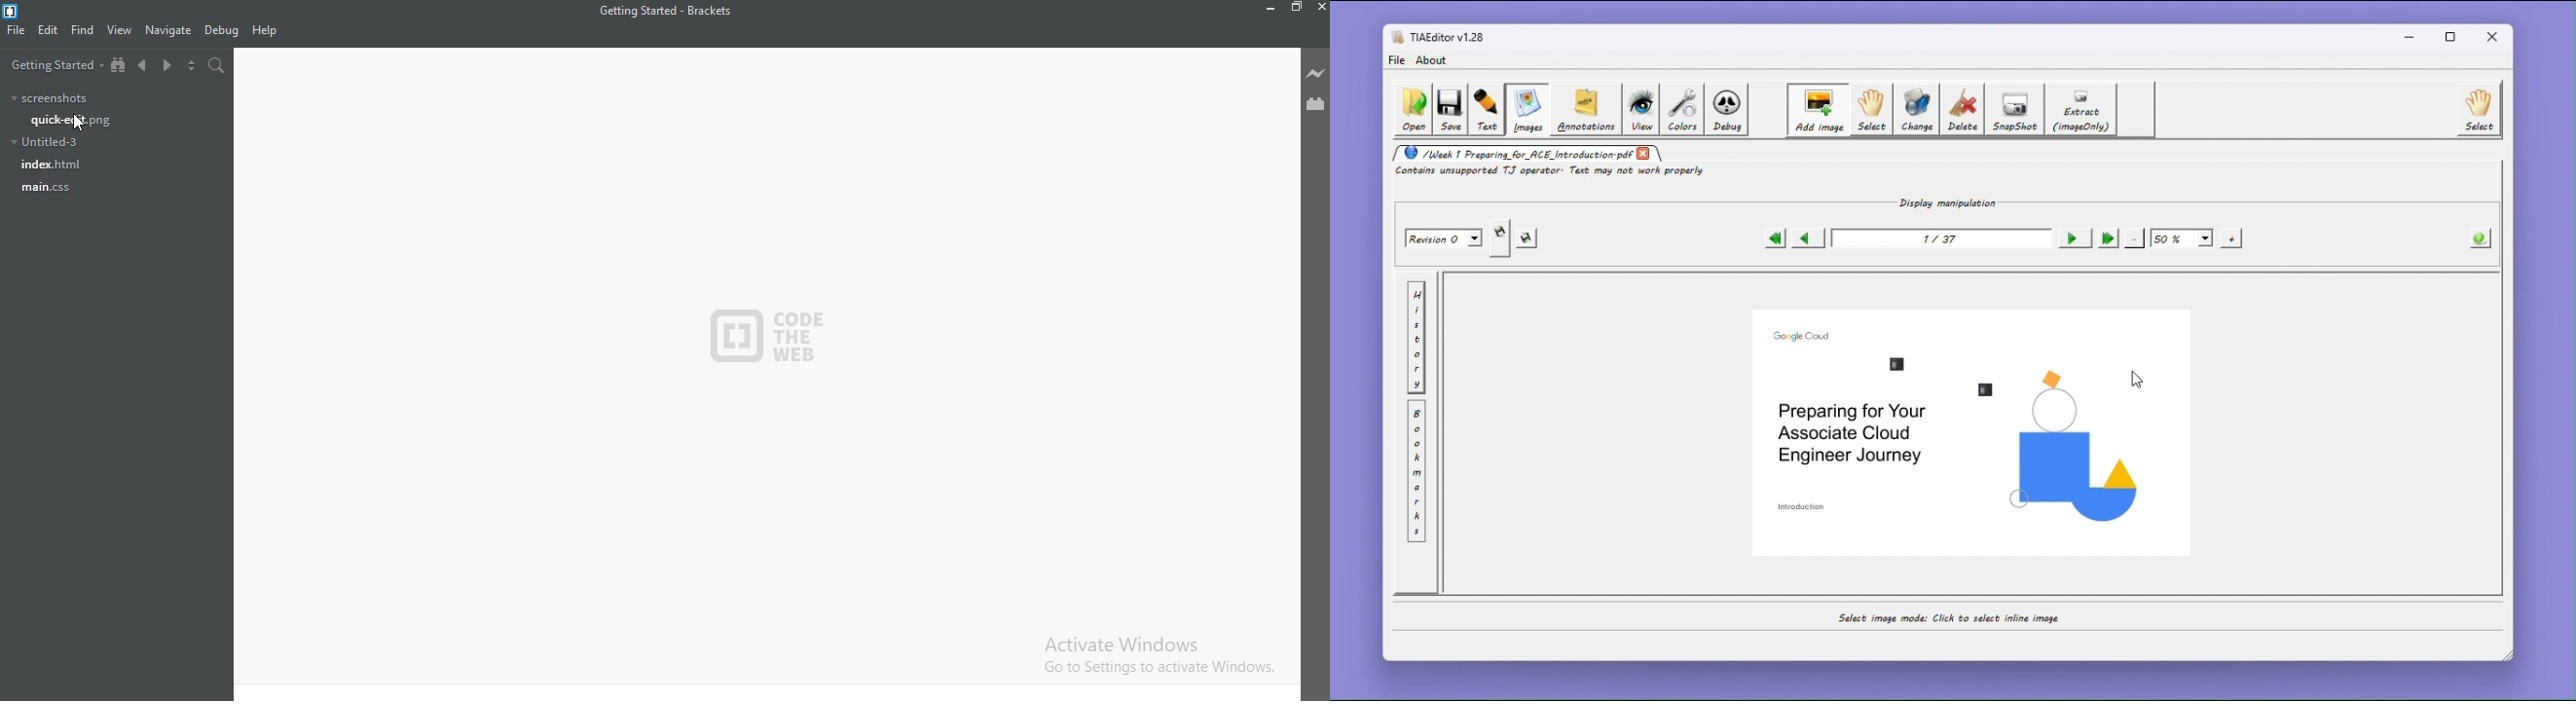 Image resolution: width=2576 pixels, height=728 pixels. I want to click on edit, so click(49, 30).